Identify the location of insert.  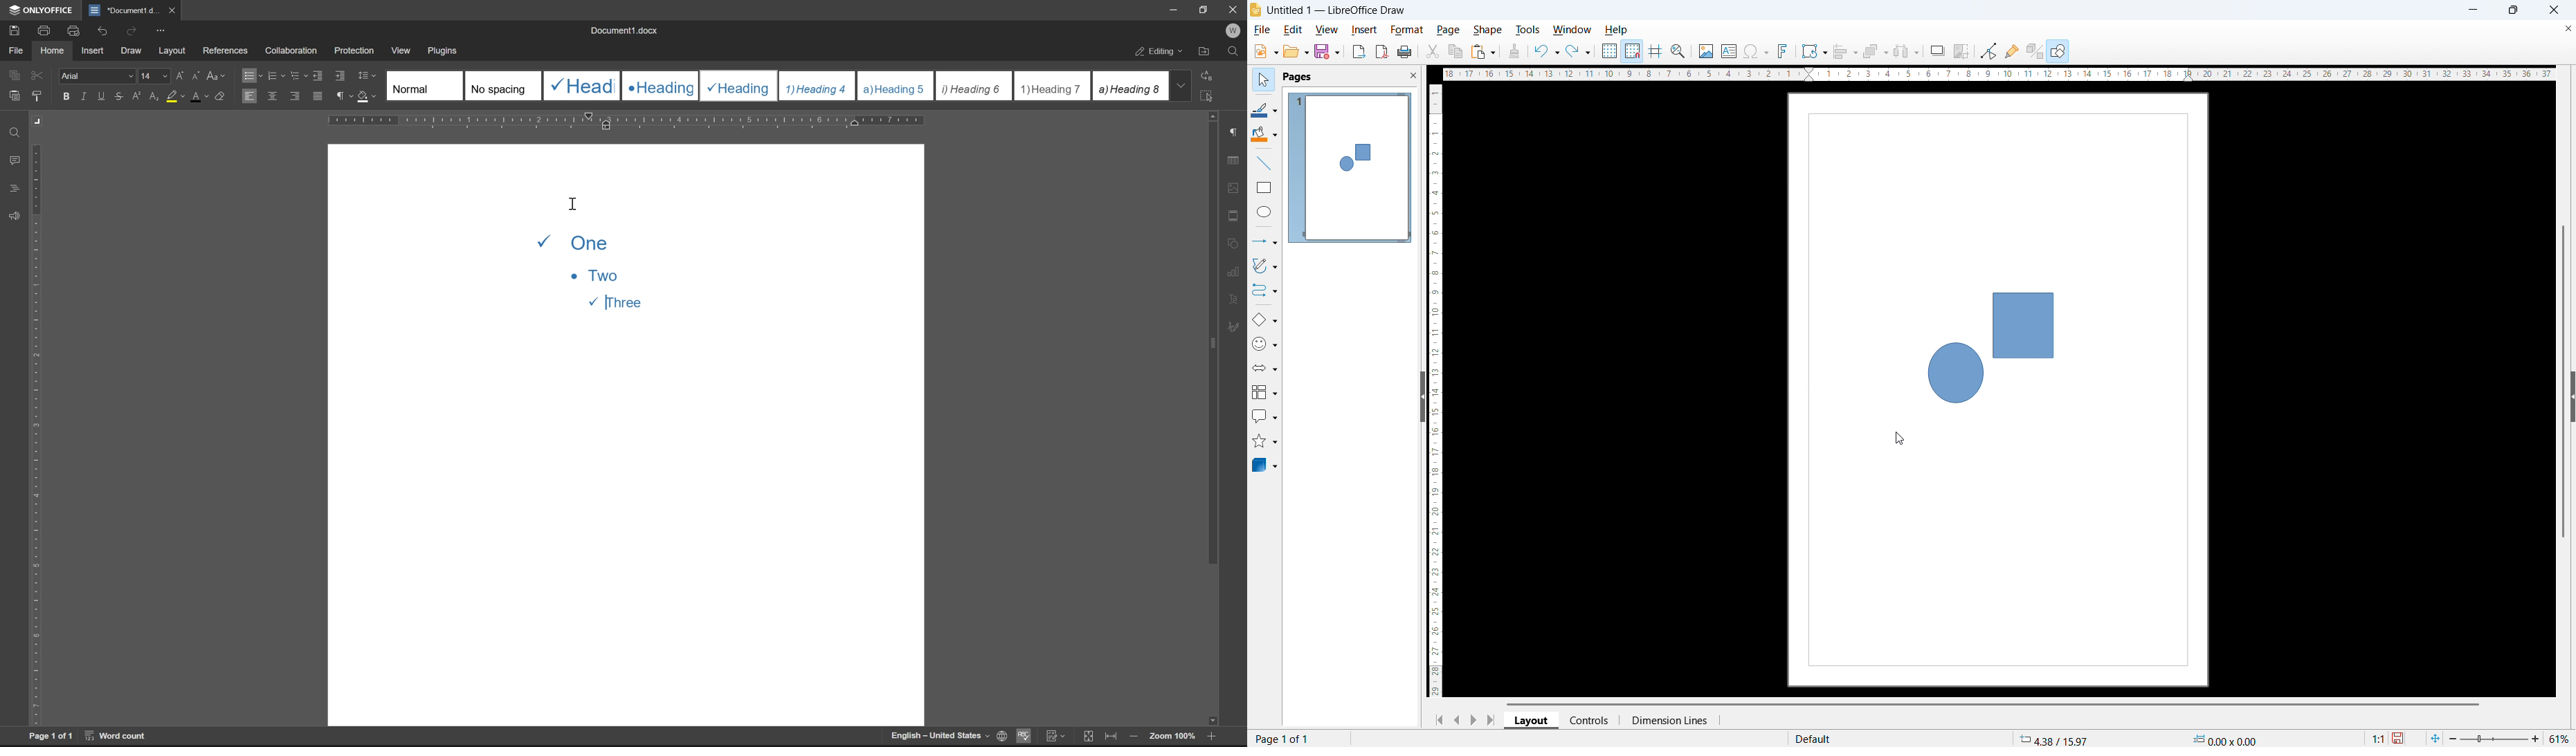
(1364, 30).